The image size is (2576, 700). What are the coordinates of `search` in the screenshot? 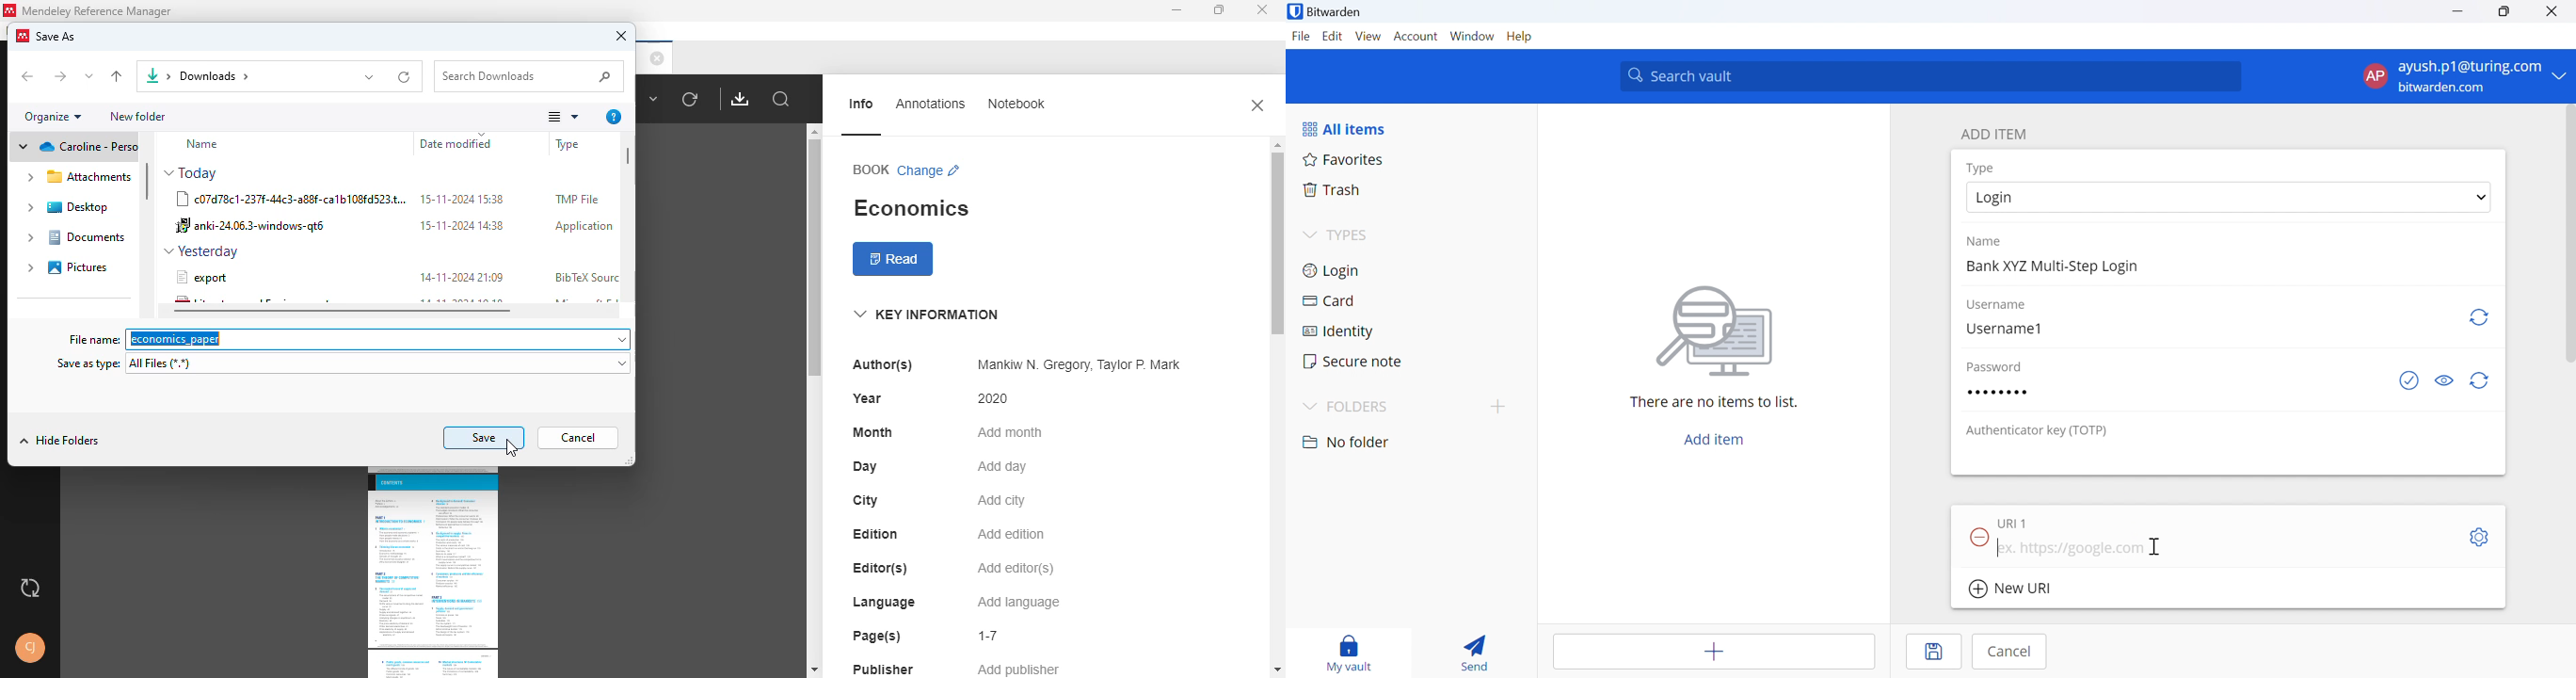 It's located at (782, 100).